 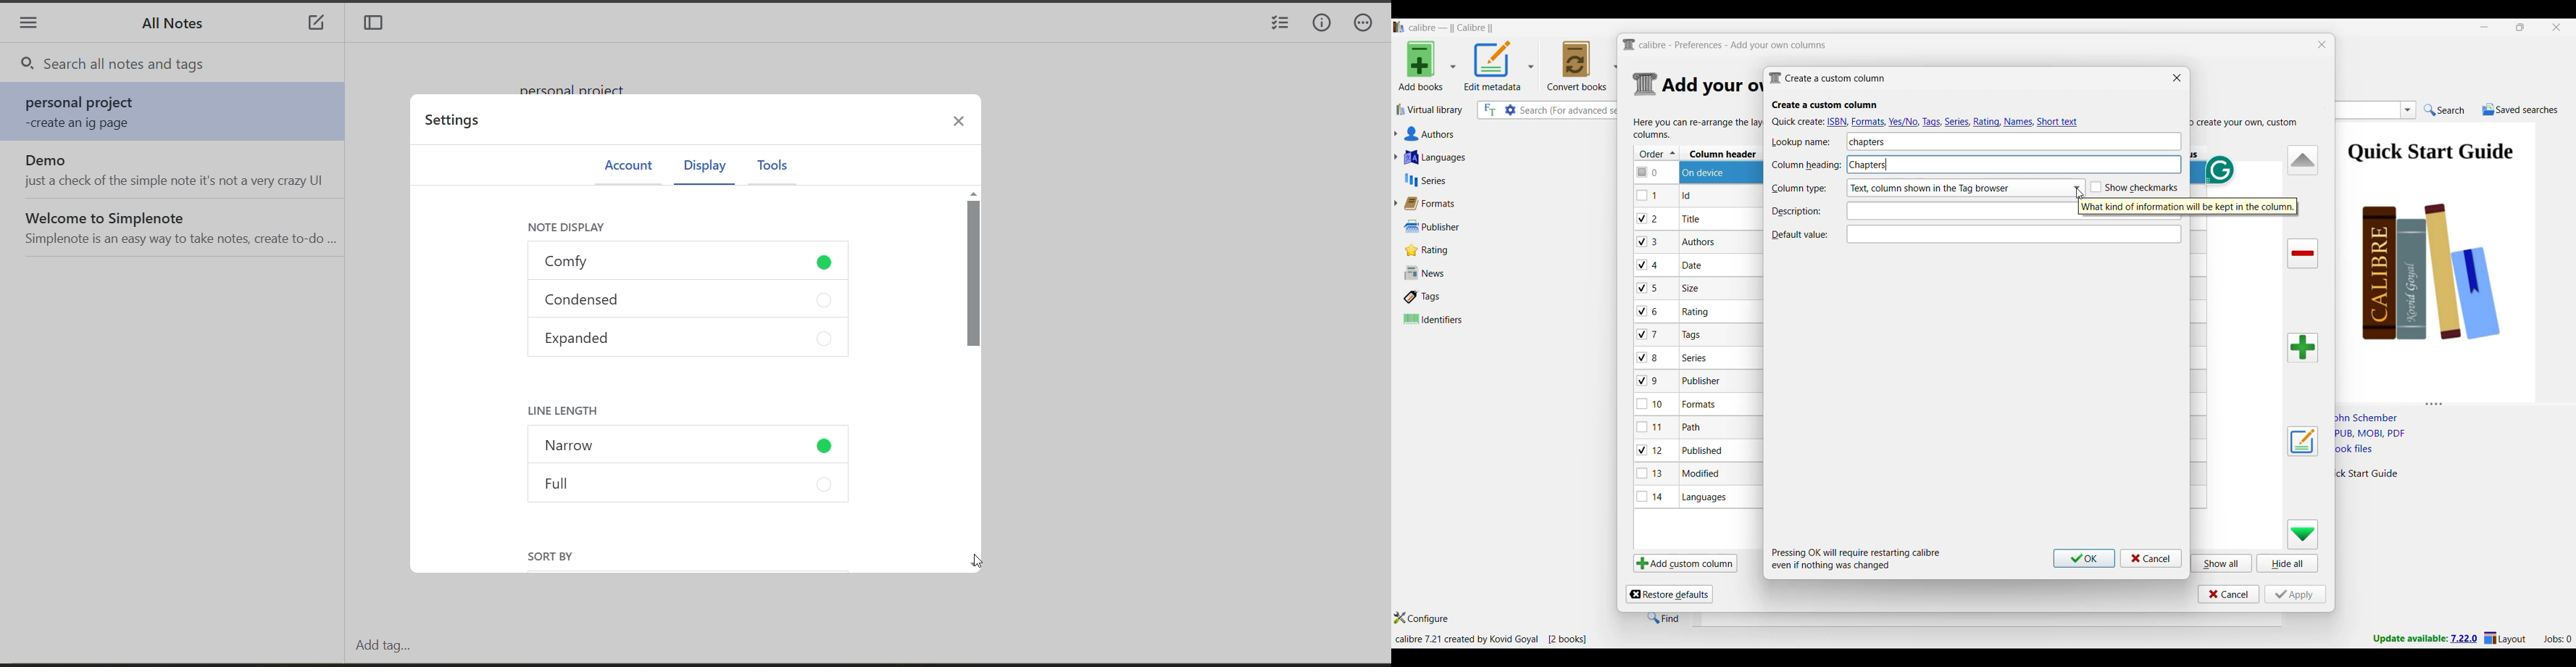 What do you see at coordinates (1449, 296) in the screenshot?
I see `Tags` at bounding box center [1449, 296].